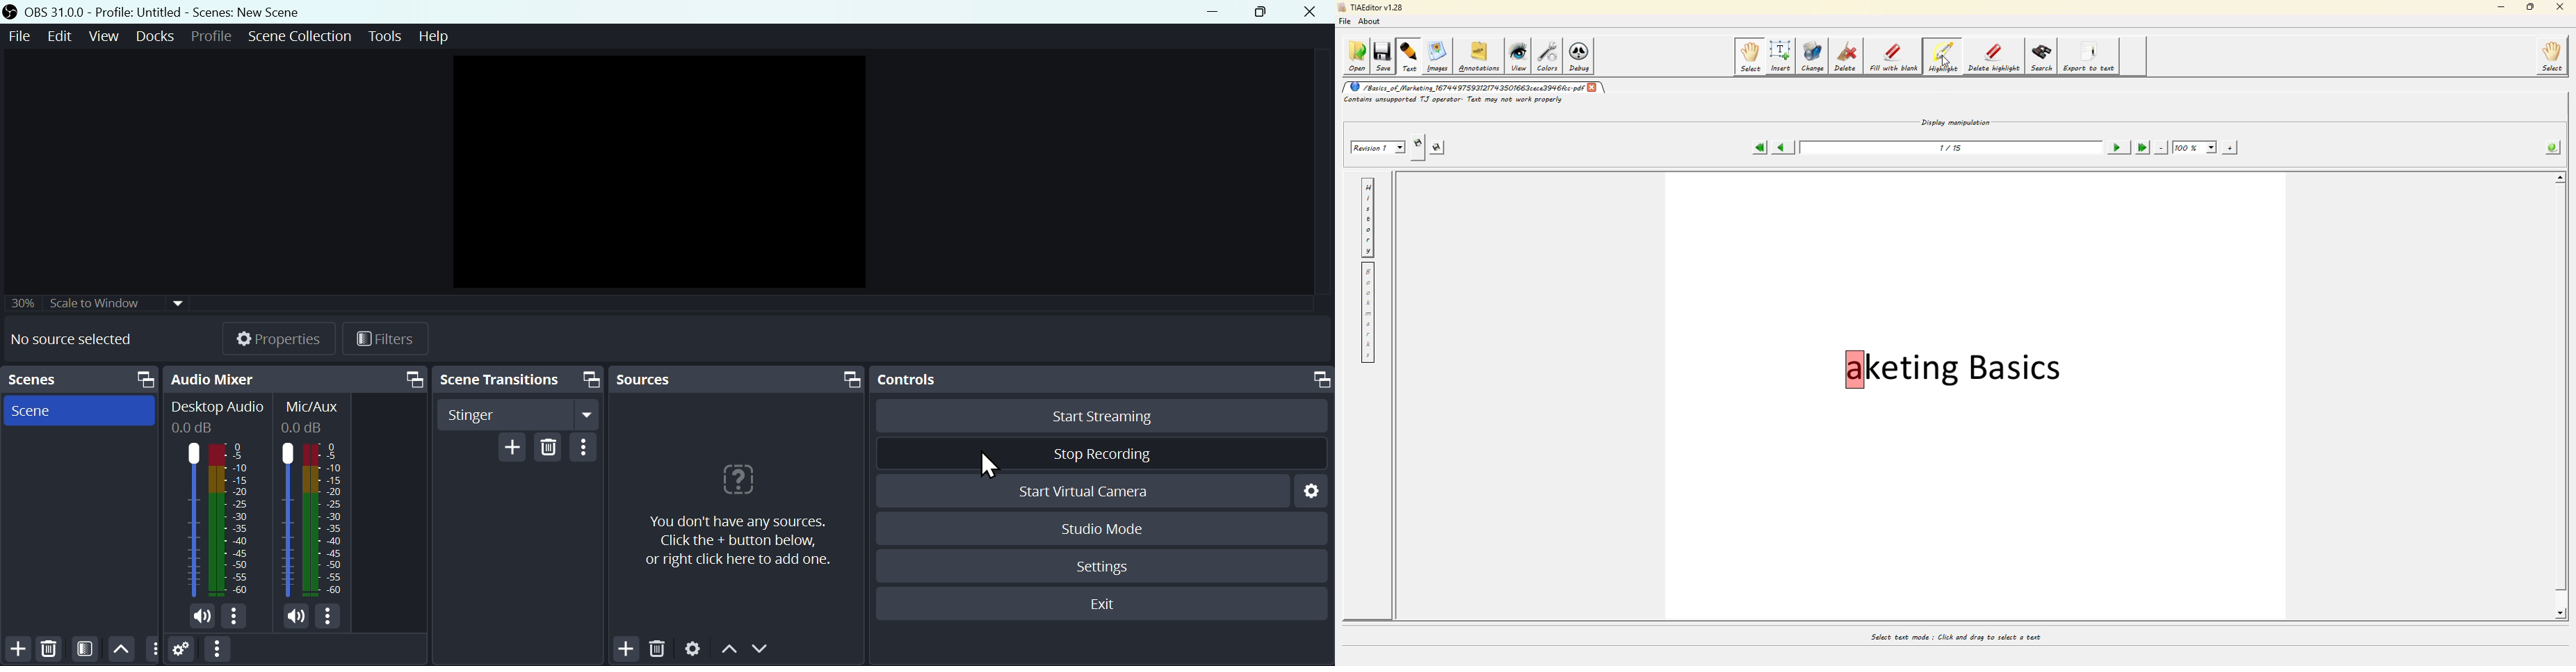  Describe the element at coordinates (201, 617) in the screenshot. I see `speaker` at that location.